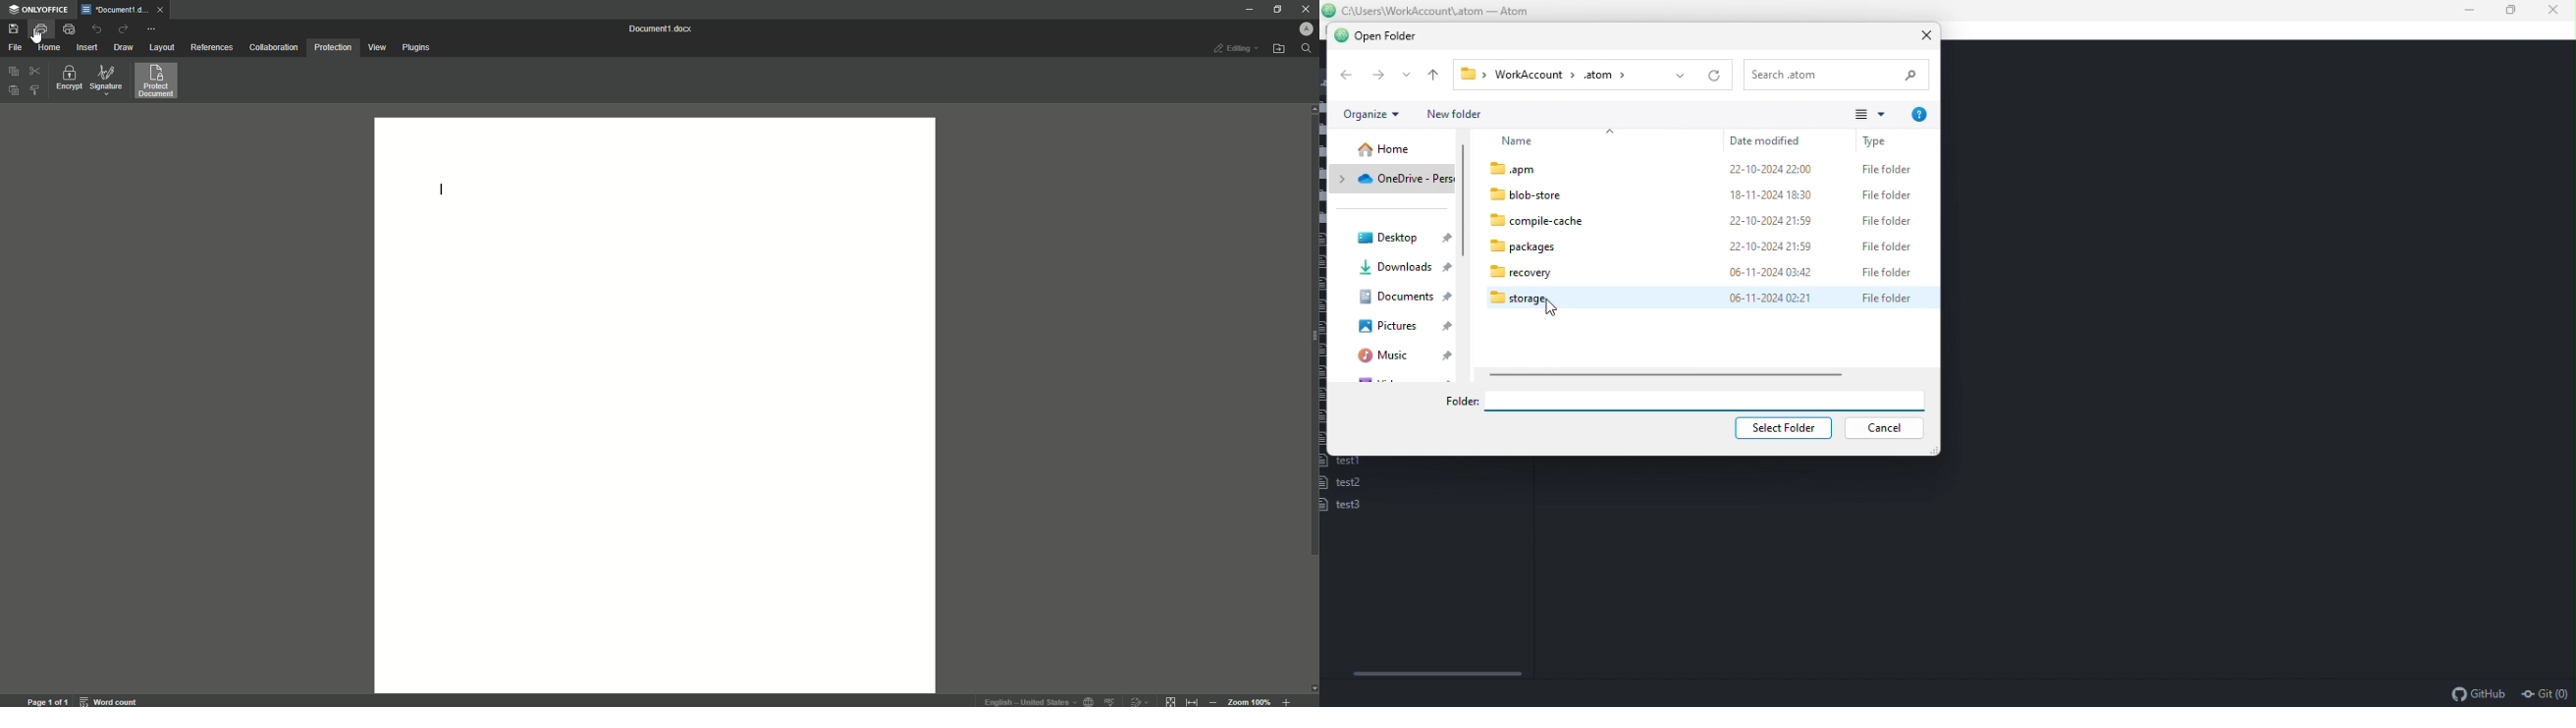 The width and height of the screenshot is (2576, 728). Describe the element at coordinates (89, 46) in the screenshot. I see `` at that location.